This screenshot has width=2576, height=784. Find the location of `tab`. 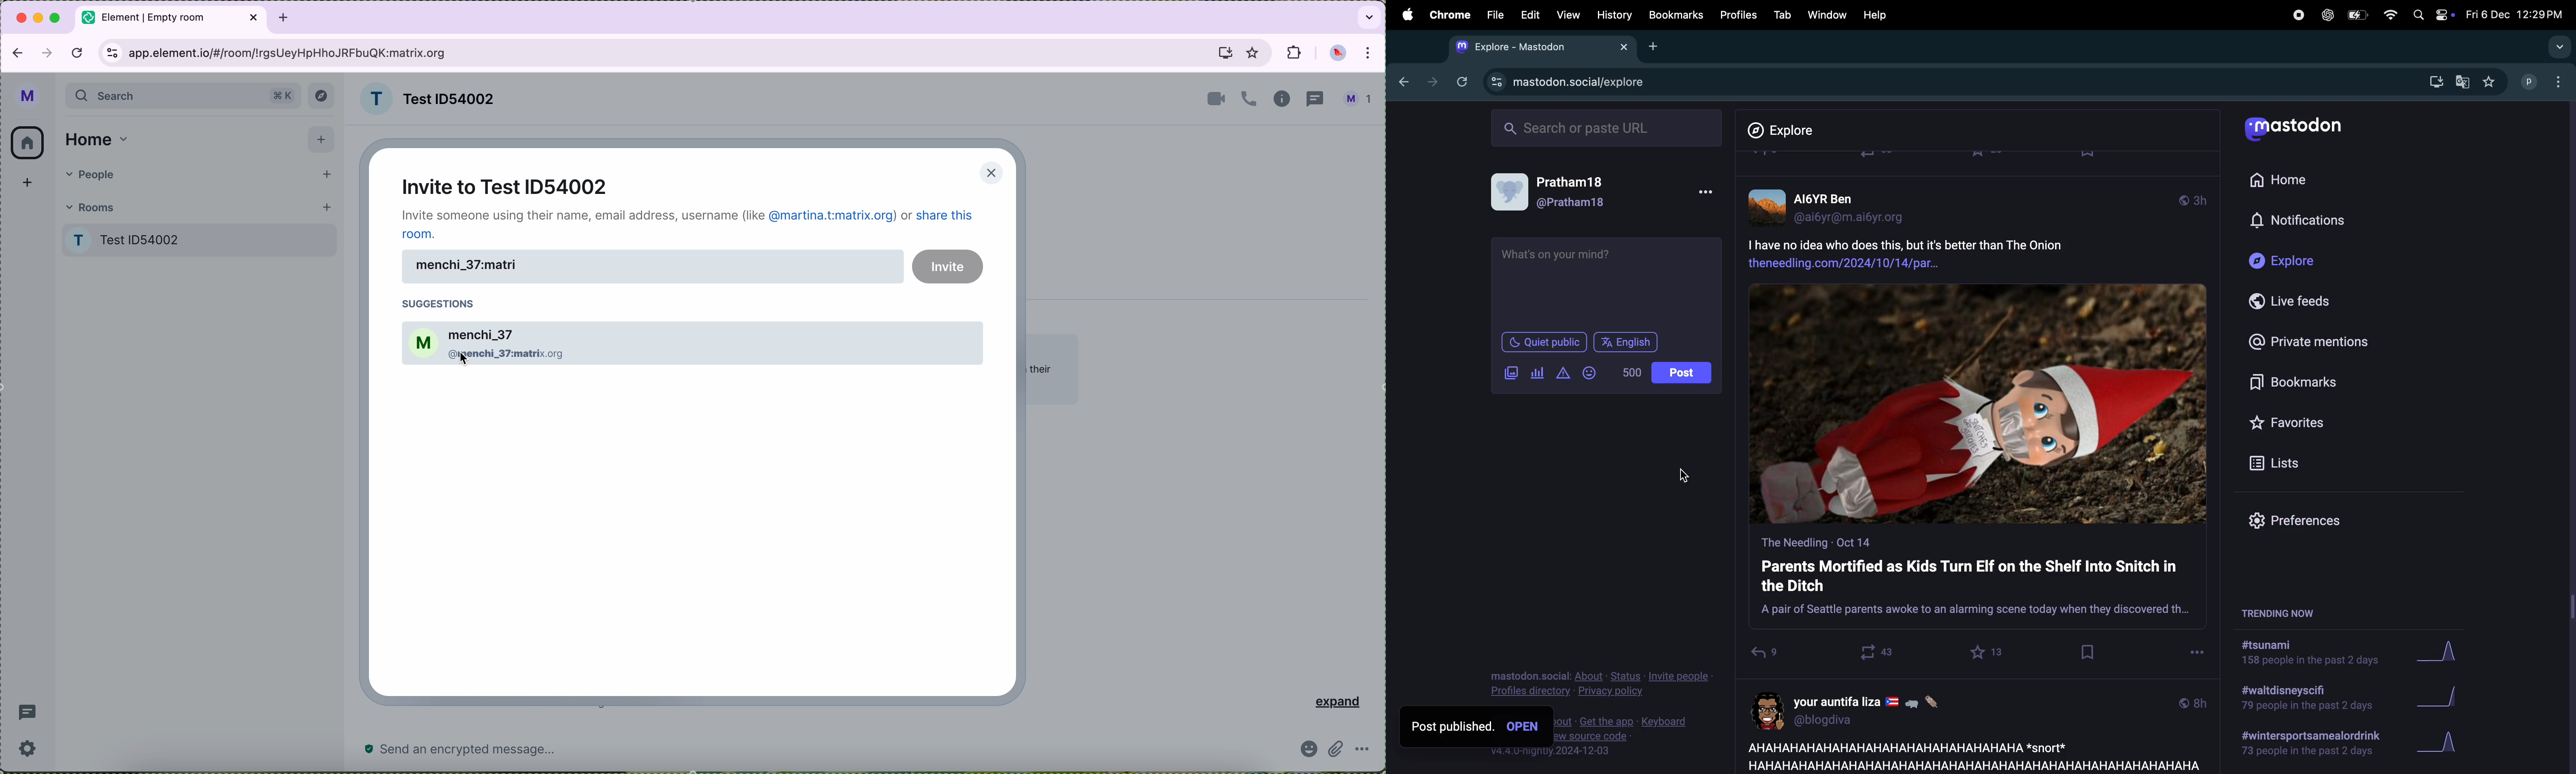

tab is located at coordinates (173, 18).